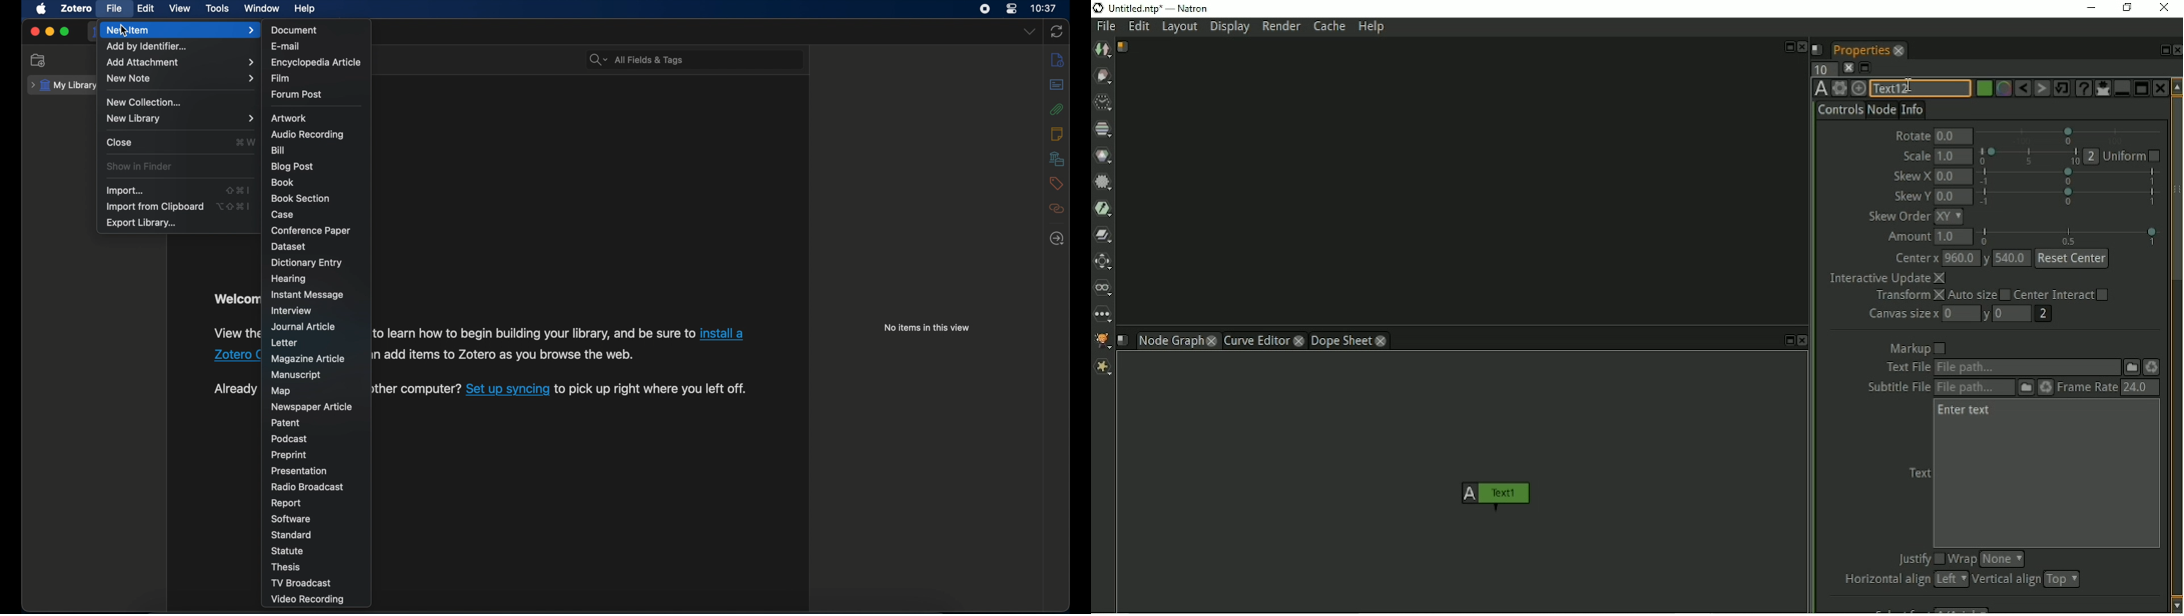 This screenshot has width=2184, height=616. Describe the element at coordinates (313, 230) in the screenshot. I see `conference paper` at that location.